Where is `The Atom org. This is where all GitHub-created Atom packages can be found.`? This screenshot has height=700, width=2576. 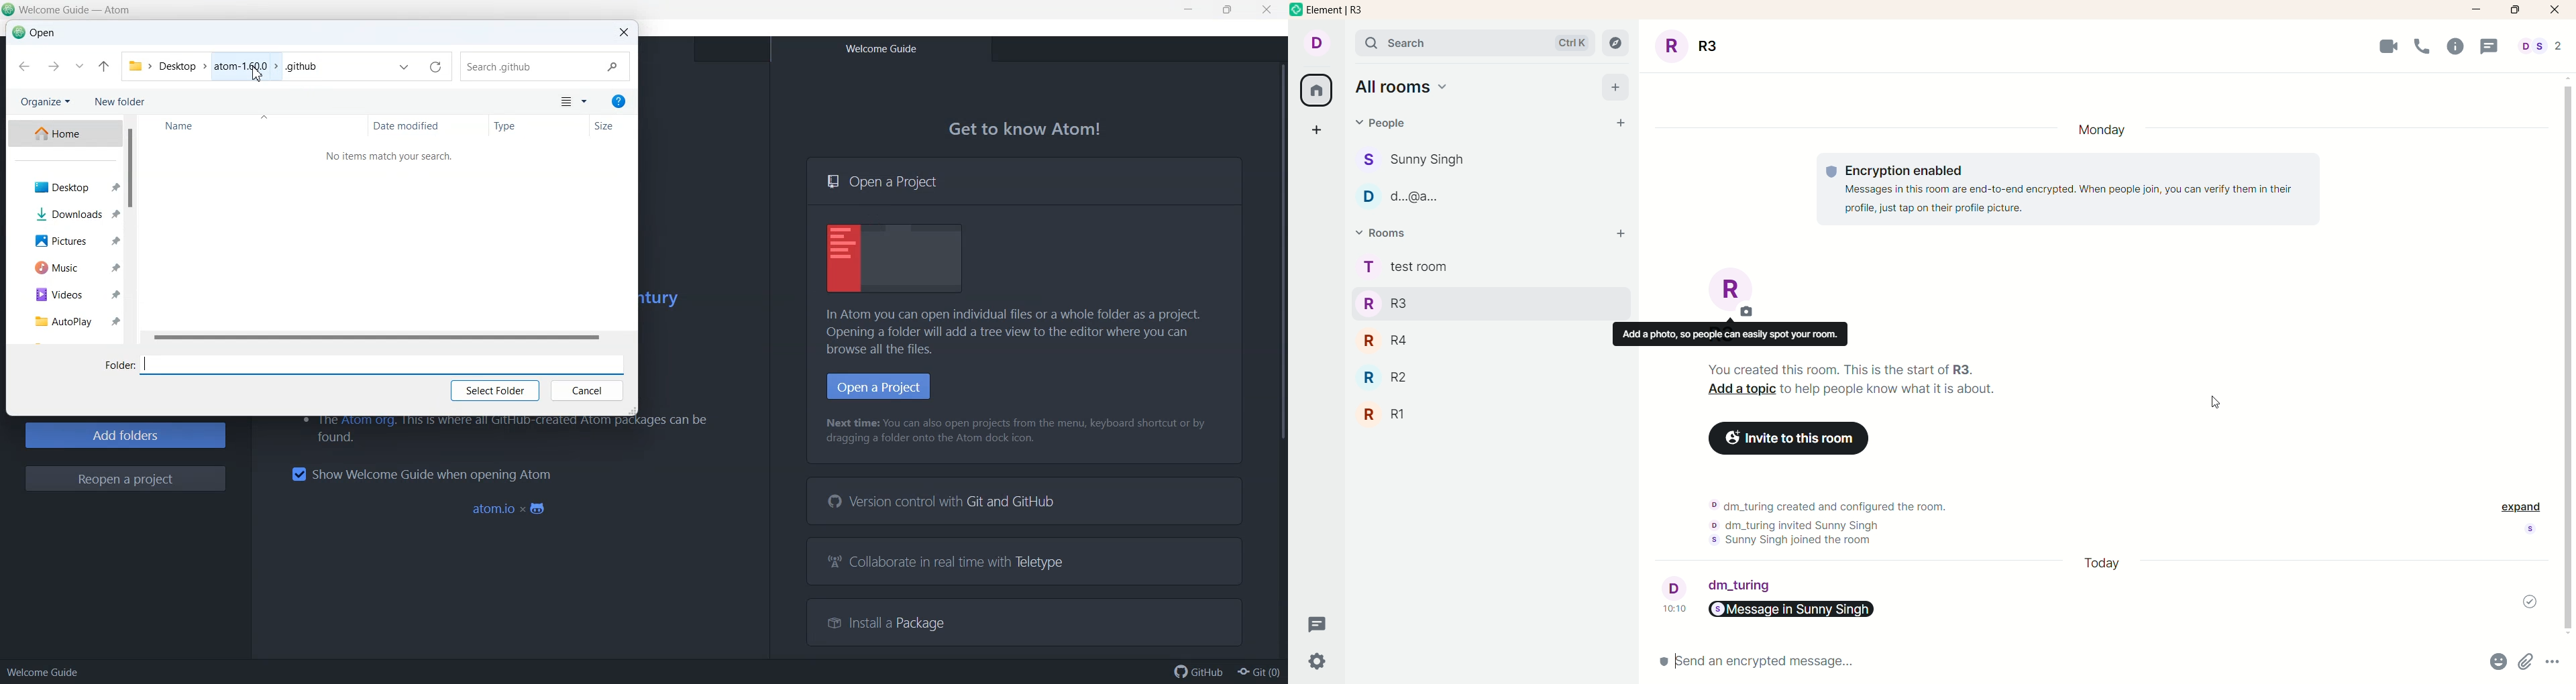 The Atom org. This is where all GitHub-created Atom packages can be found. is located at coordinates (500, 430).